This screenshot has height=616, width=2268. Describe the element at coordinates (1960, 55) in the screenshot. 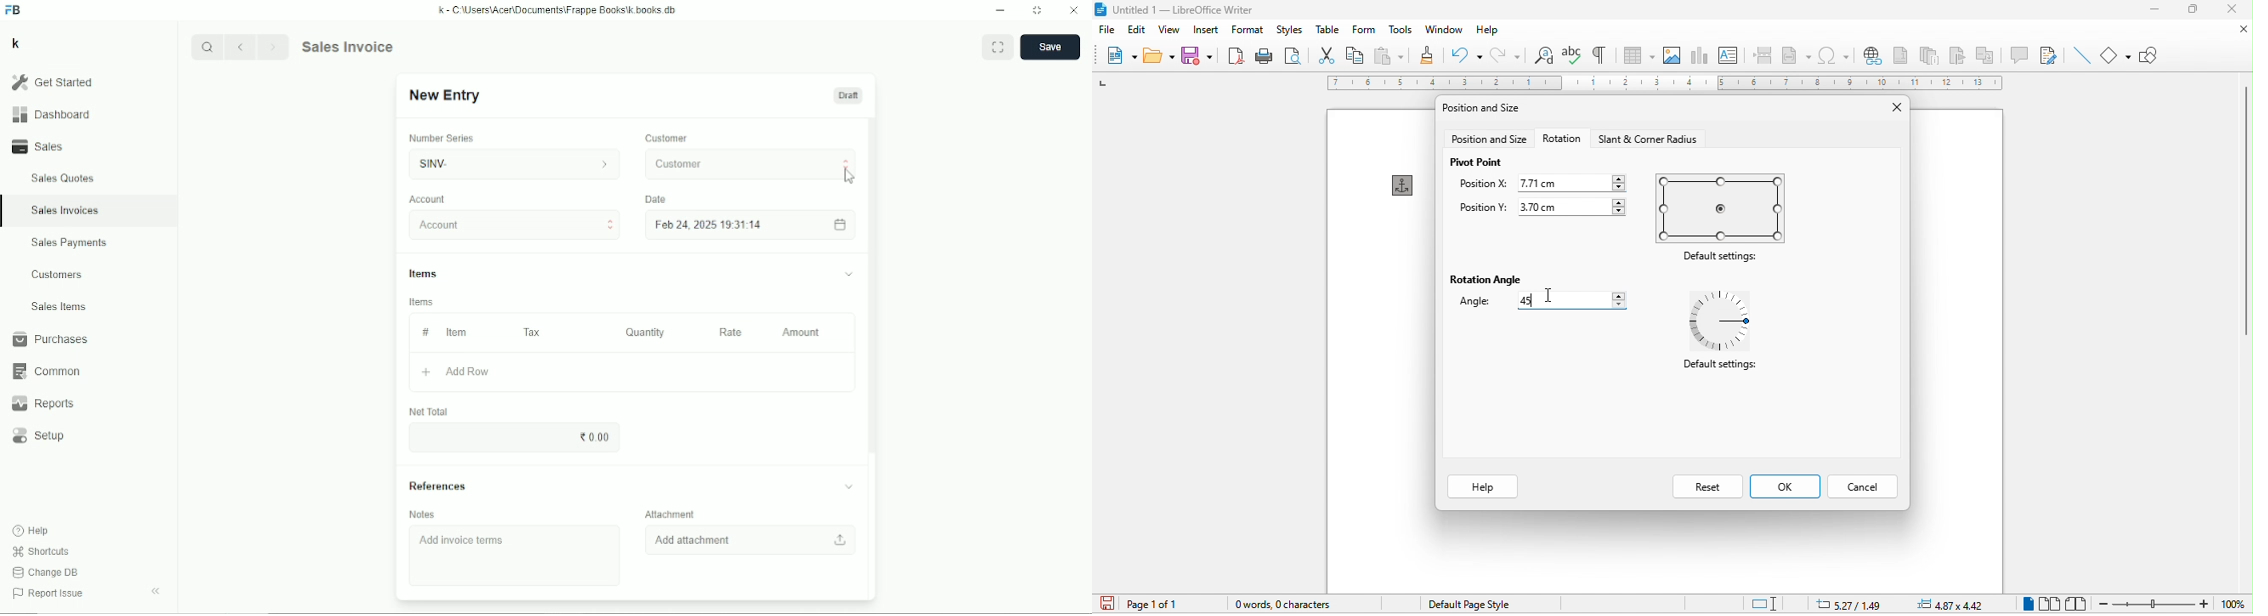

I see `bookmark` at that location.